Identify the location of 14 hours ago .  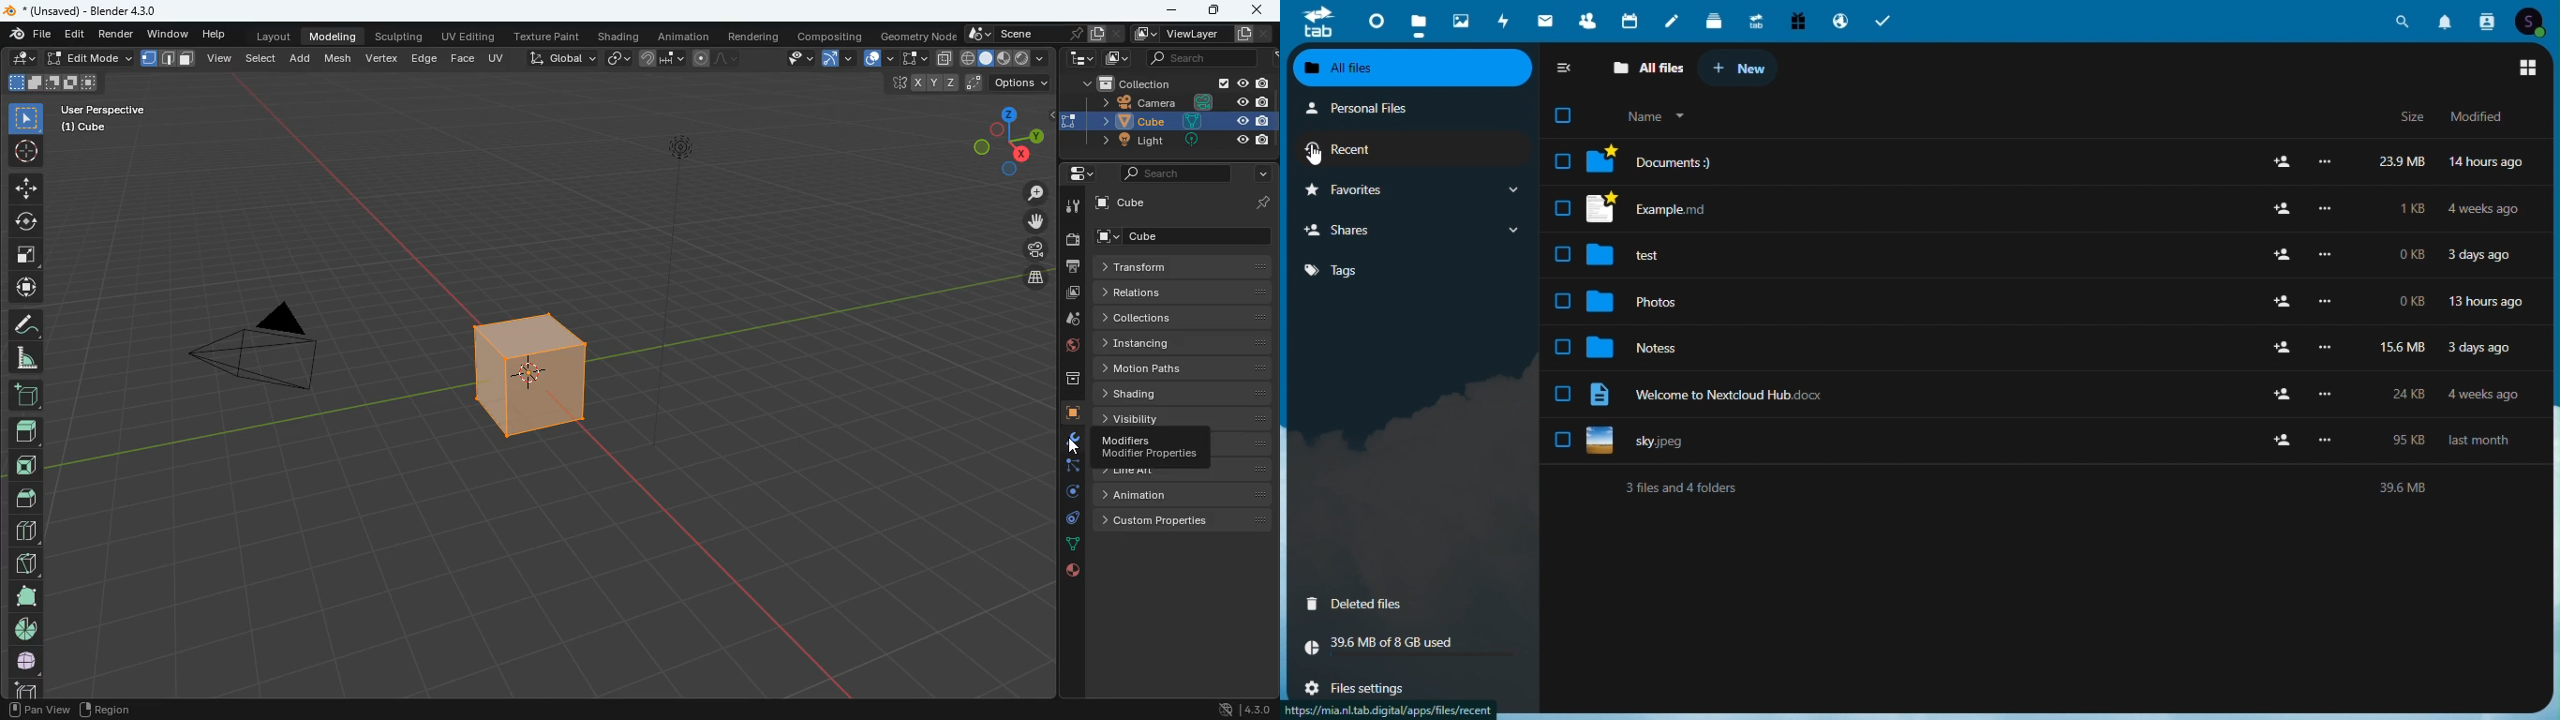
(2488, 164).